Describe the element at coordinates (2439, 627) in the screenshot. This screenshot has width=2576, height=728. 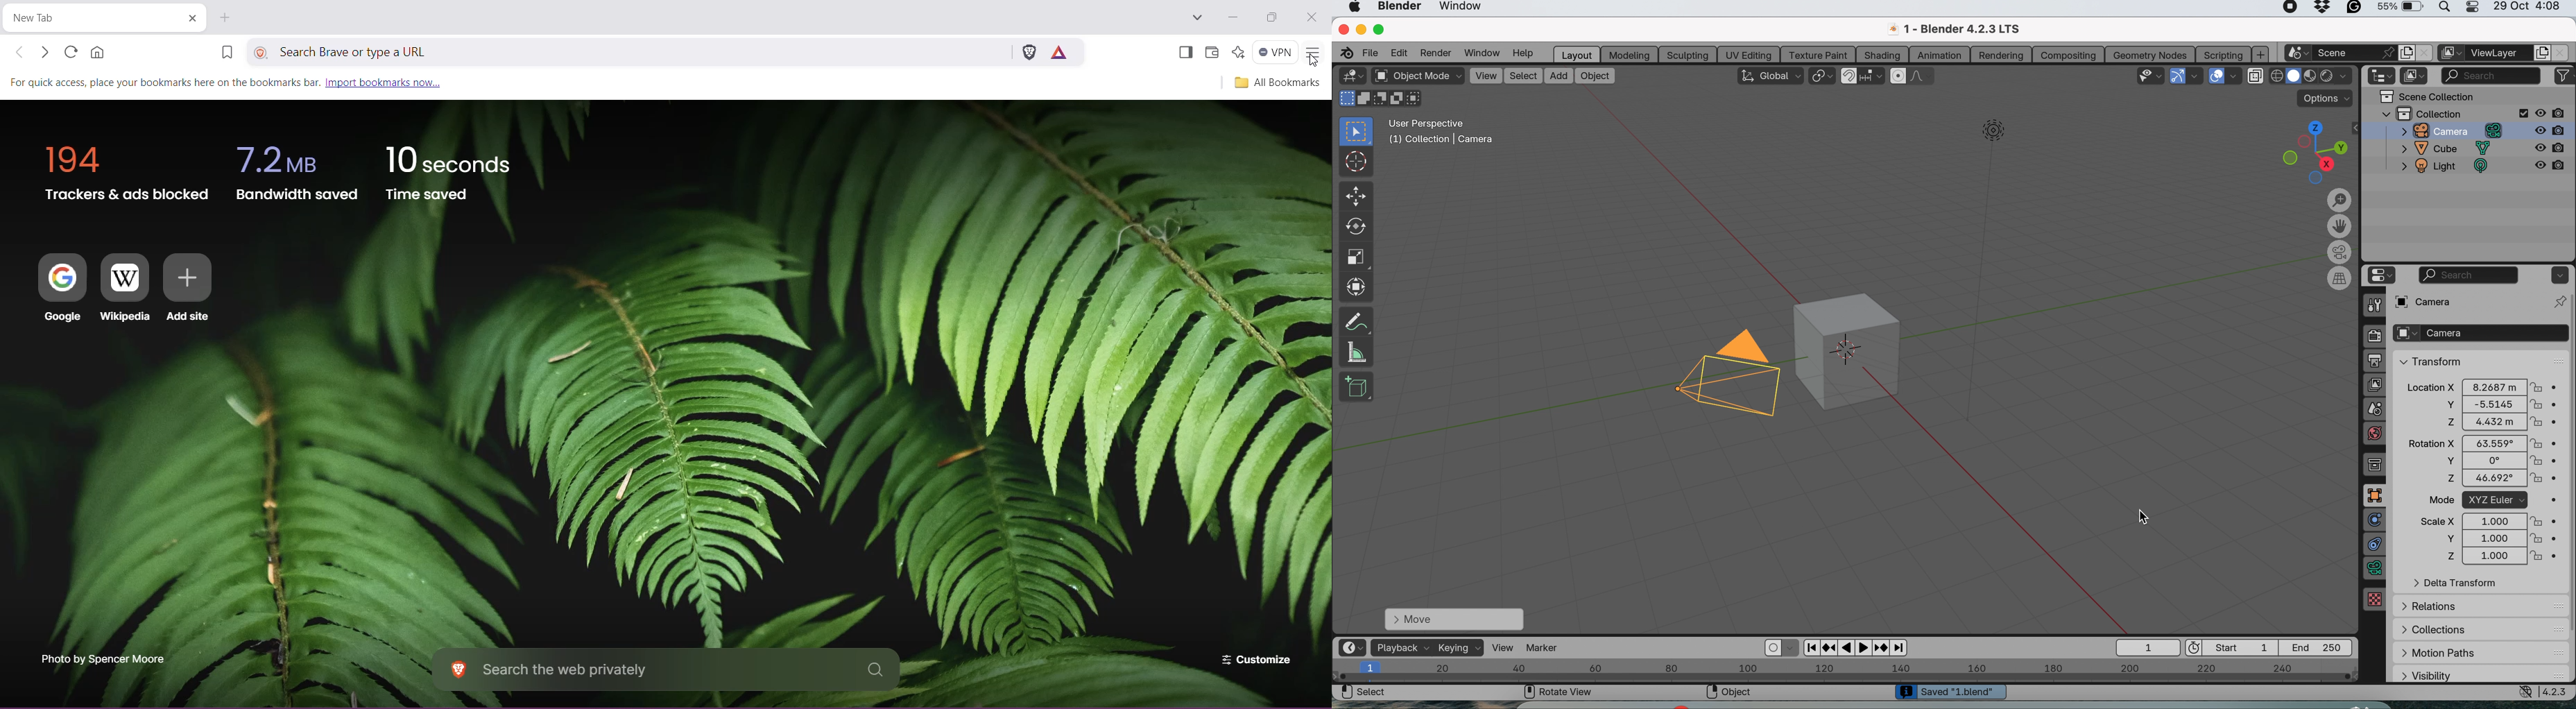
I see `collections` at that location.